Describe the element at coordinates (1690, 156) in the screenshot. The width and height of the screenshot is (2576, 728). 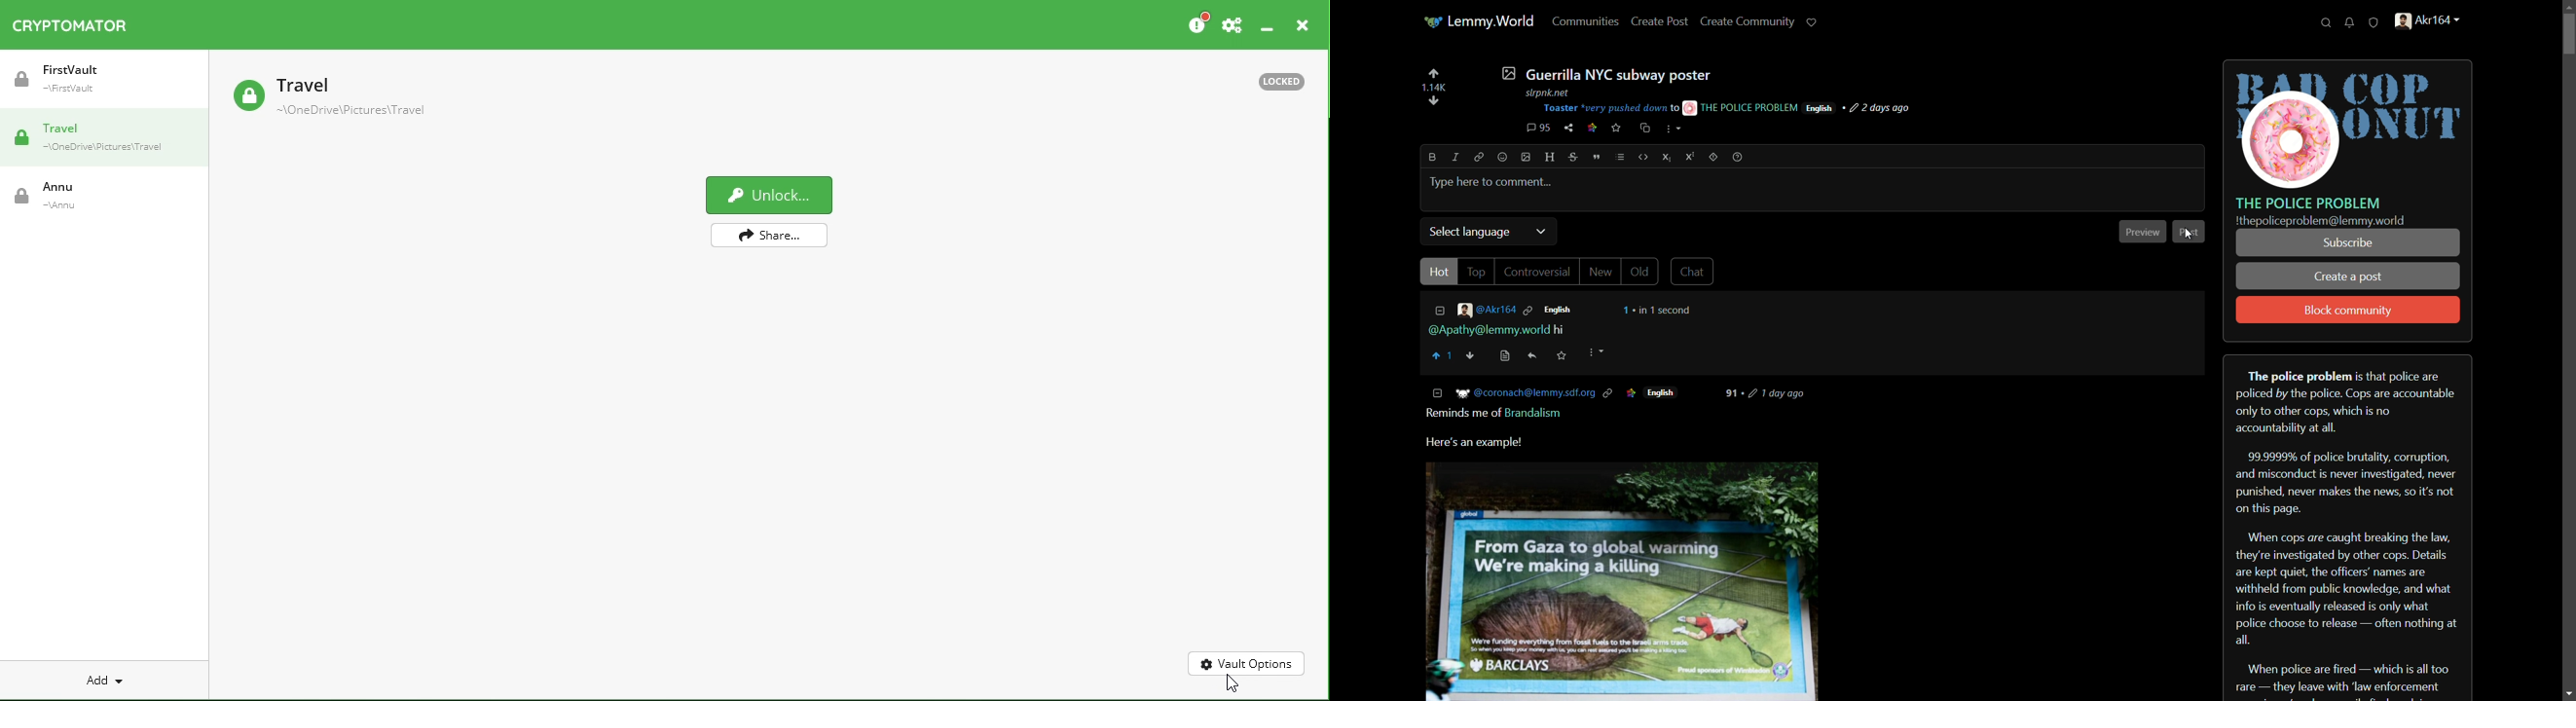
I see `superscript` at that location.